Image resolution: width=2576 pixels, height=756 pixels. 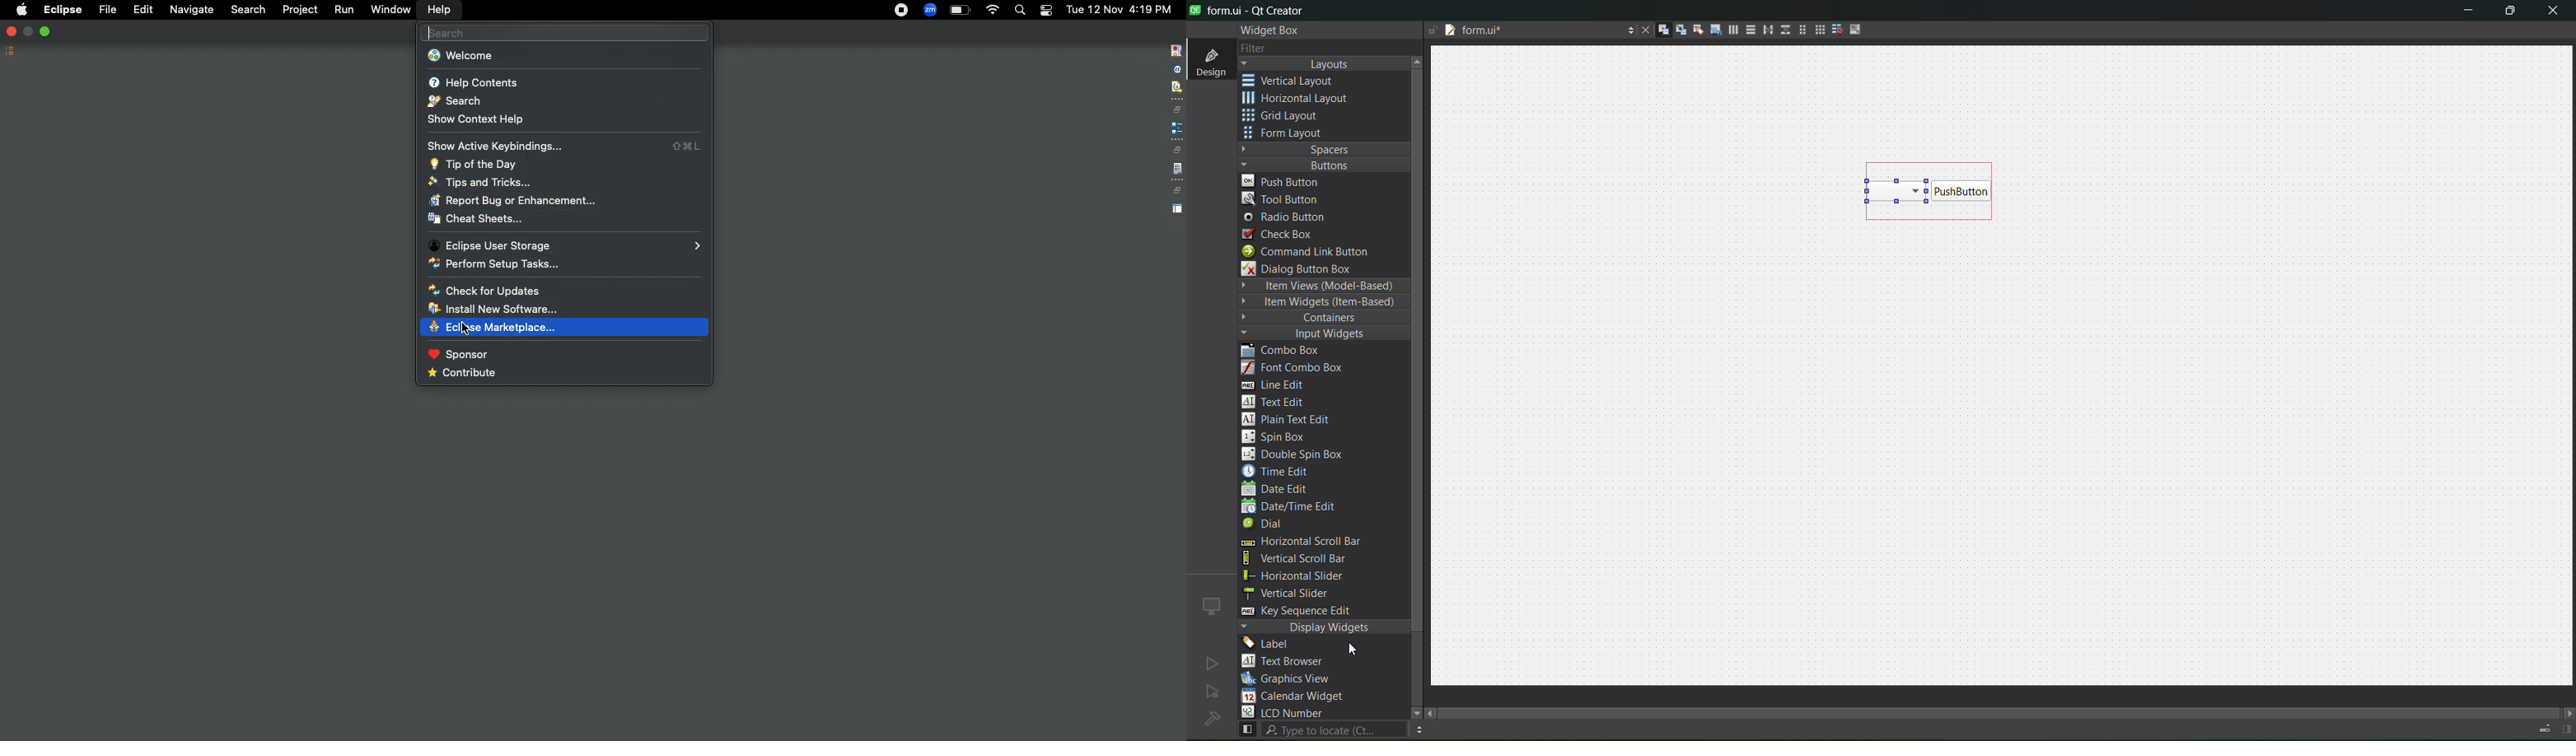 I want to click on horizontal splitter, so click(x=1764, y=30).